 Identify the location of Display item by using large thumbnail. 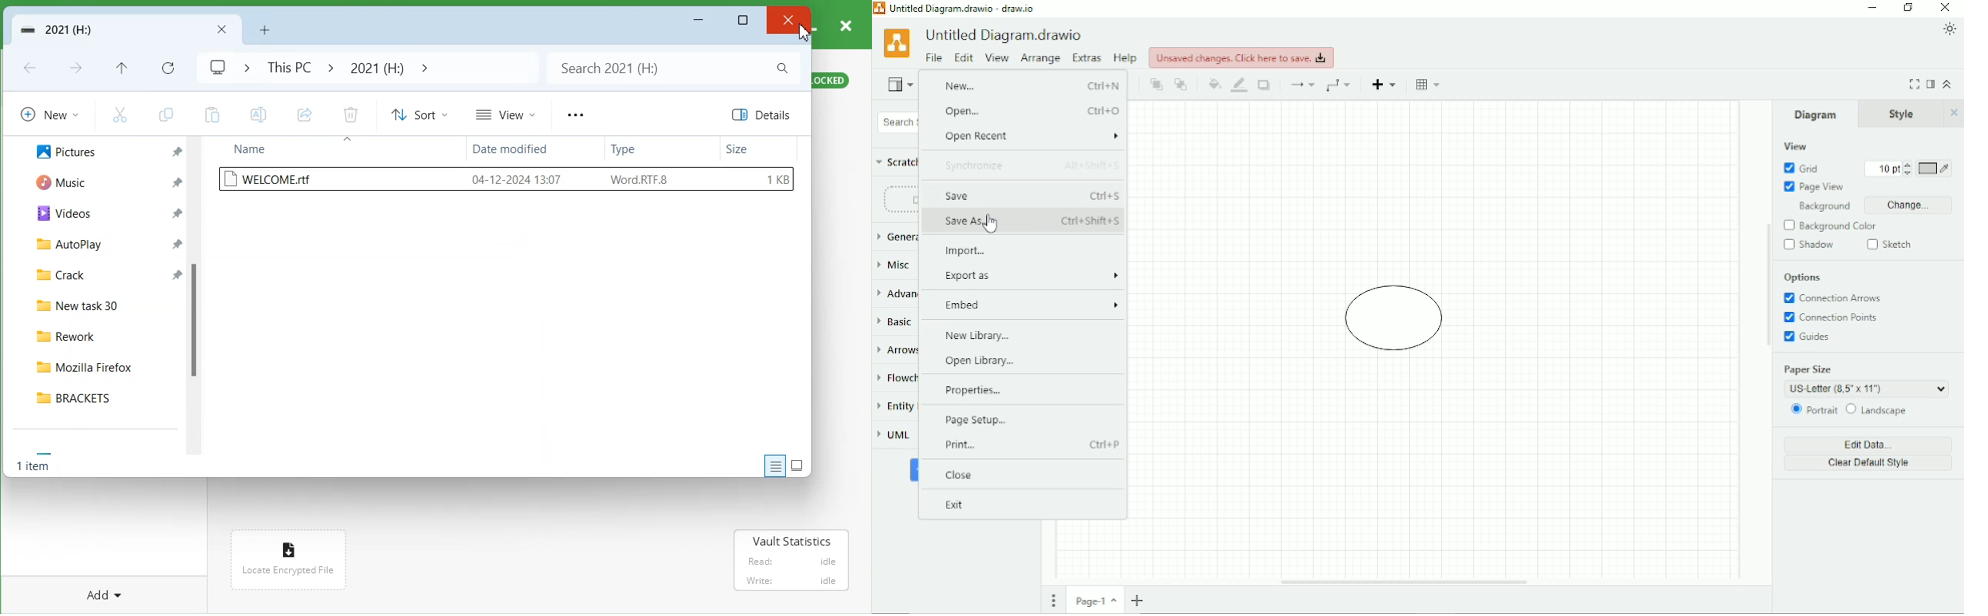
(798, 466).